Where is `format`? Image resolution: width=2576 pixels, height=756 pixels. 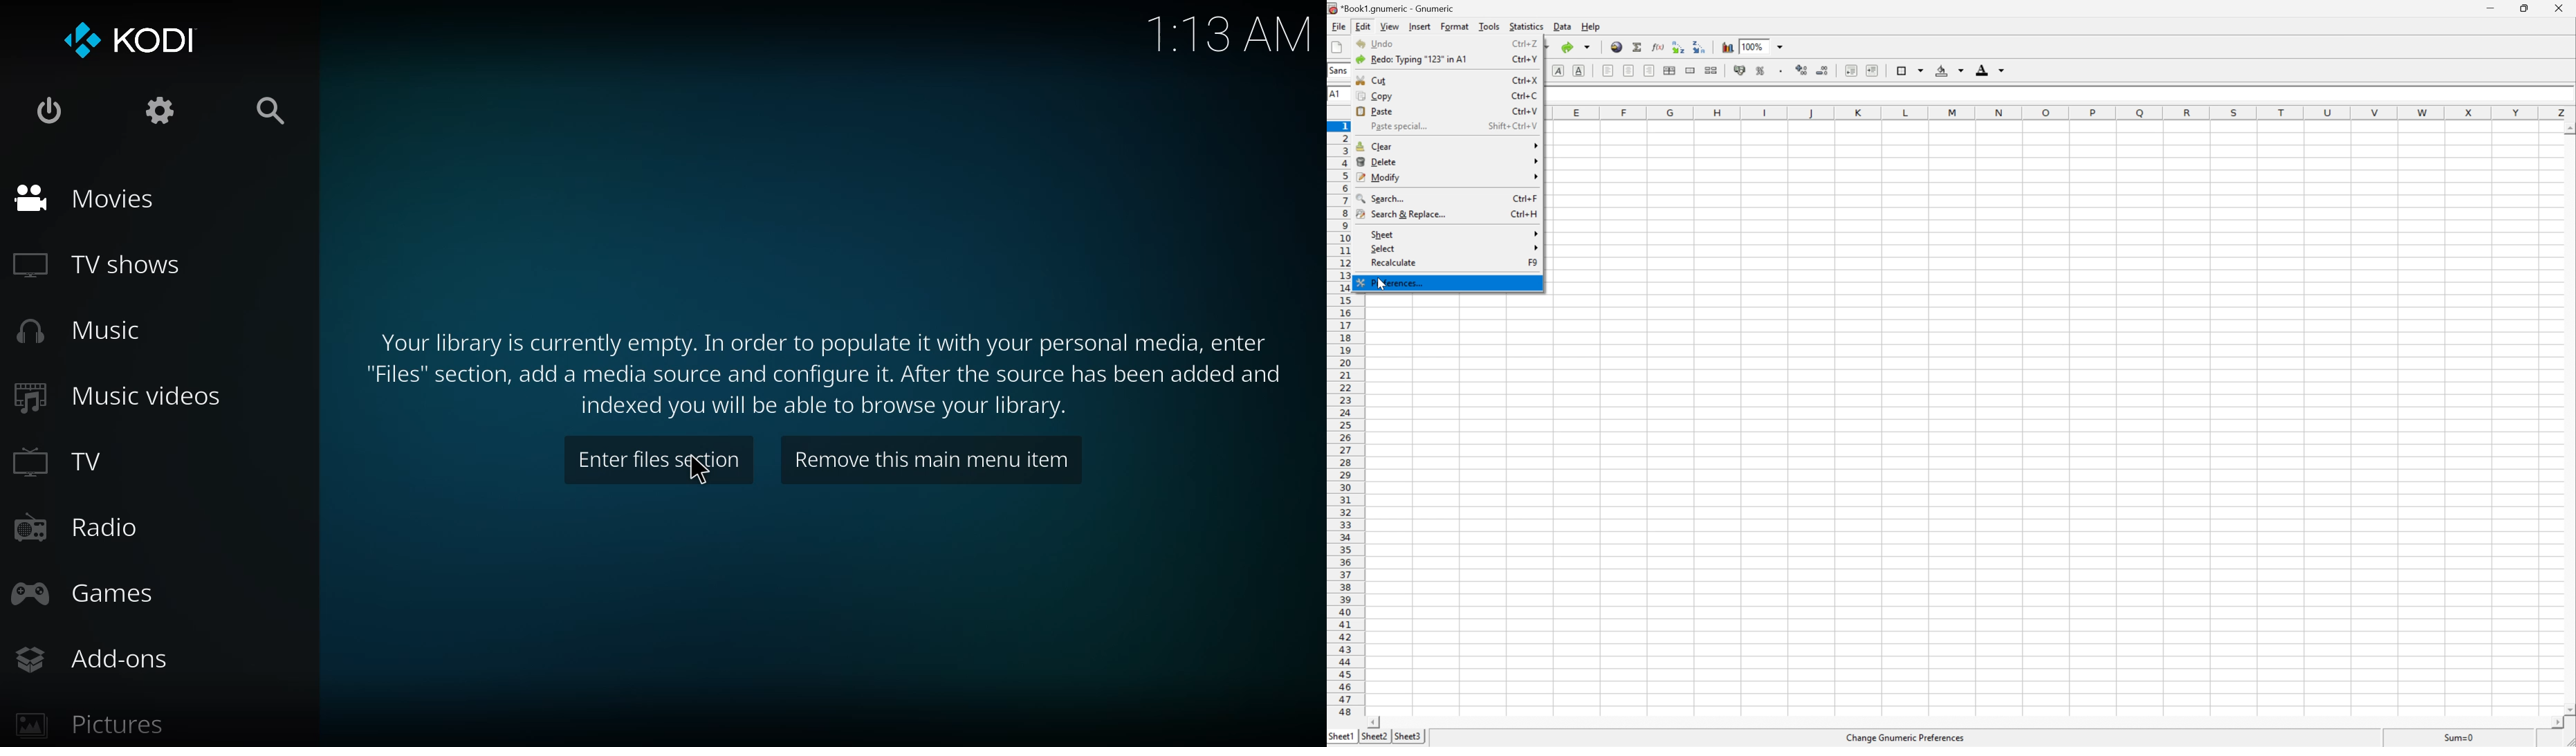 format is located at coordinates (1454, 26).